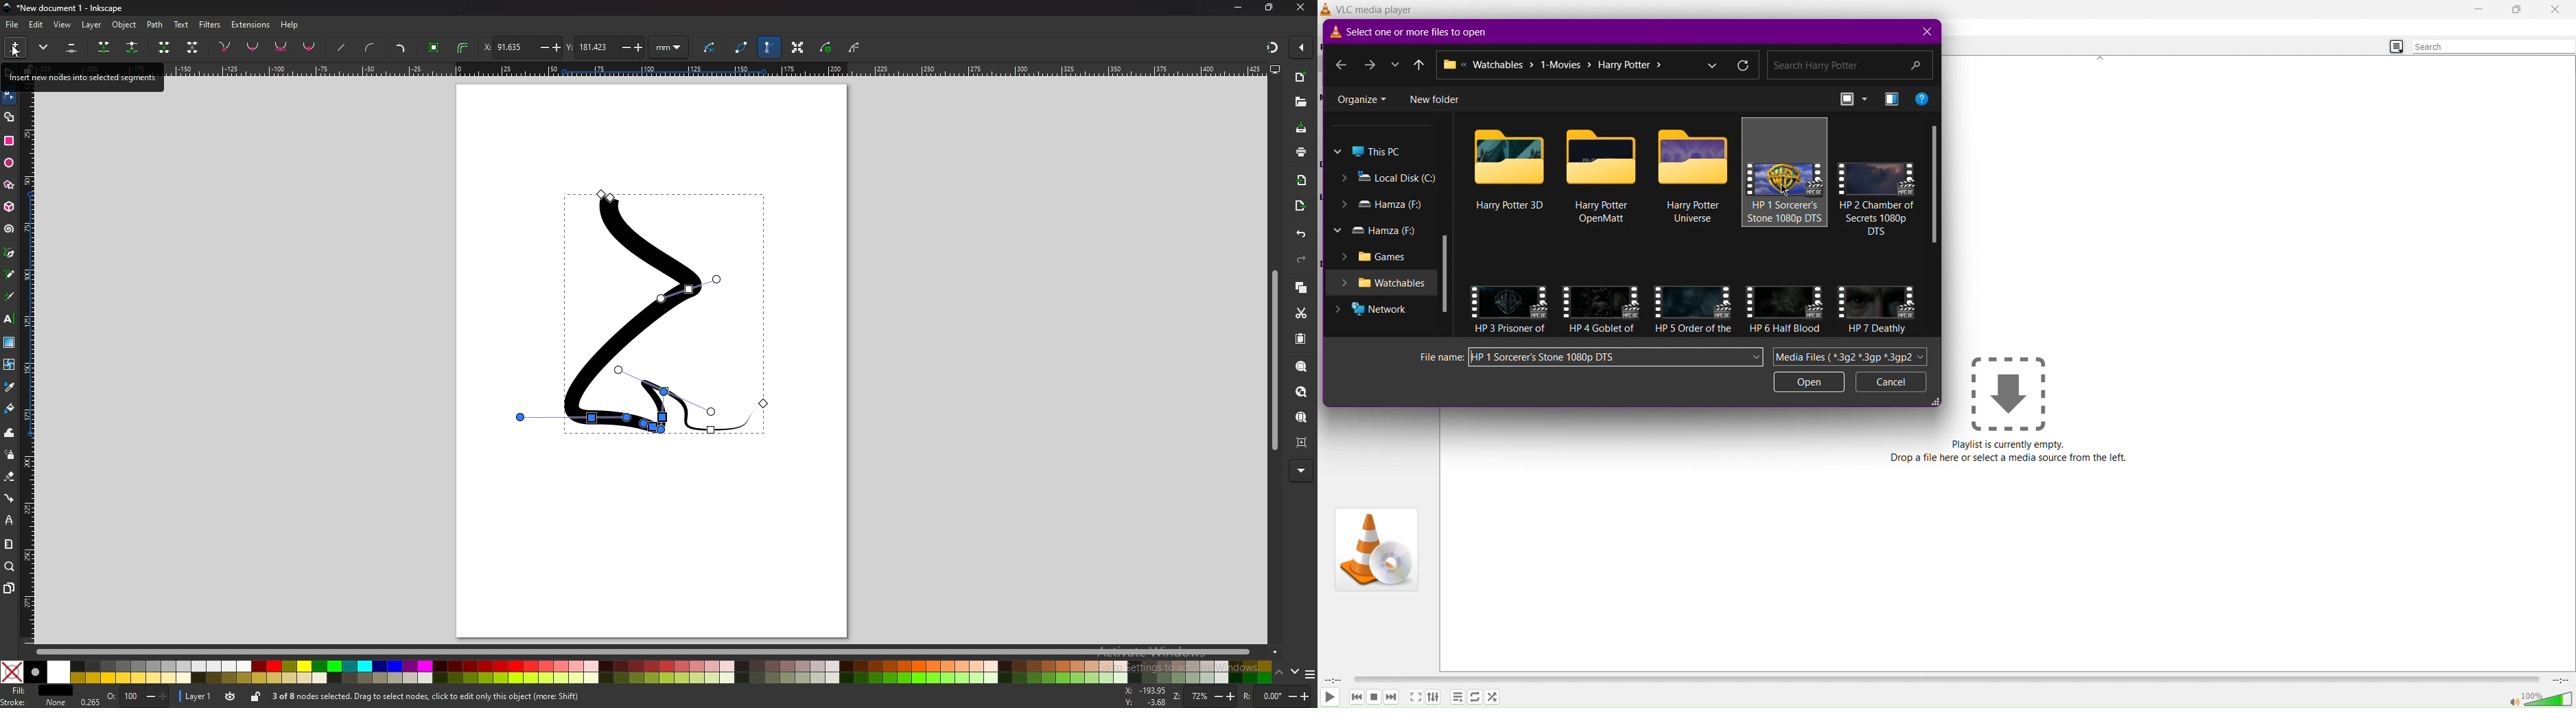 The image size is (2576, 728). Describe the element at coordinates (2009, 392) in the screenshot. I see `Drag a file here` at that location.